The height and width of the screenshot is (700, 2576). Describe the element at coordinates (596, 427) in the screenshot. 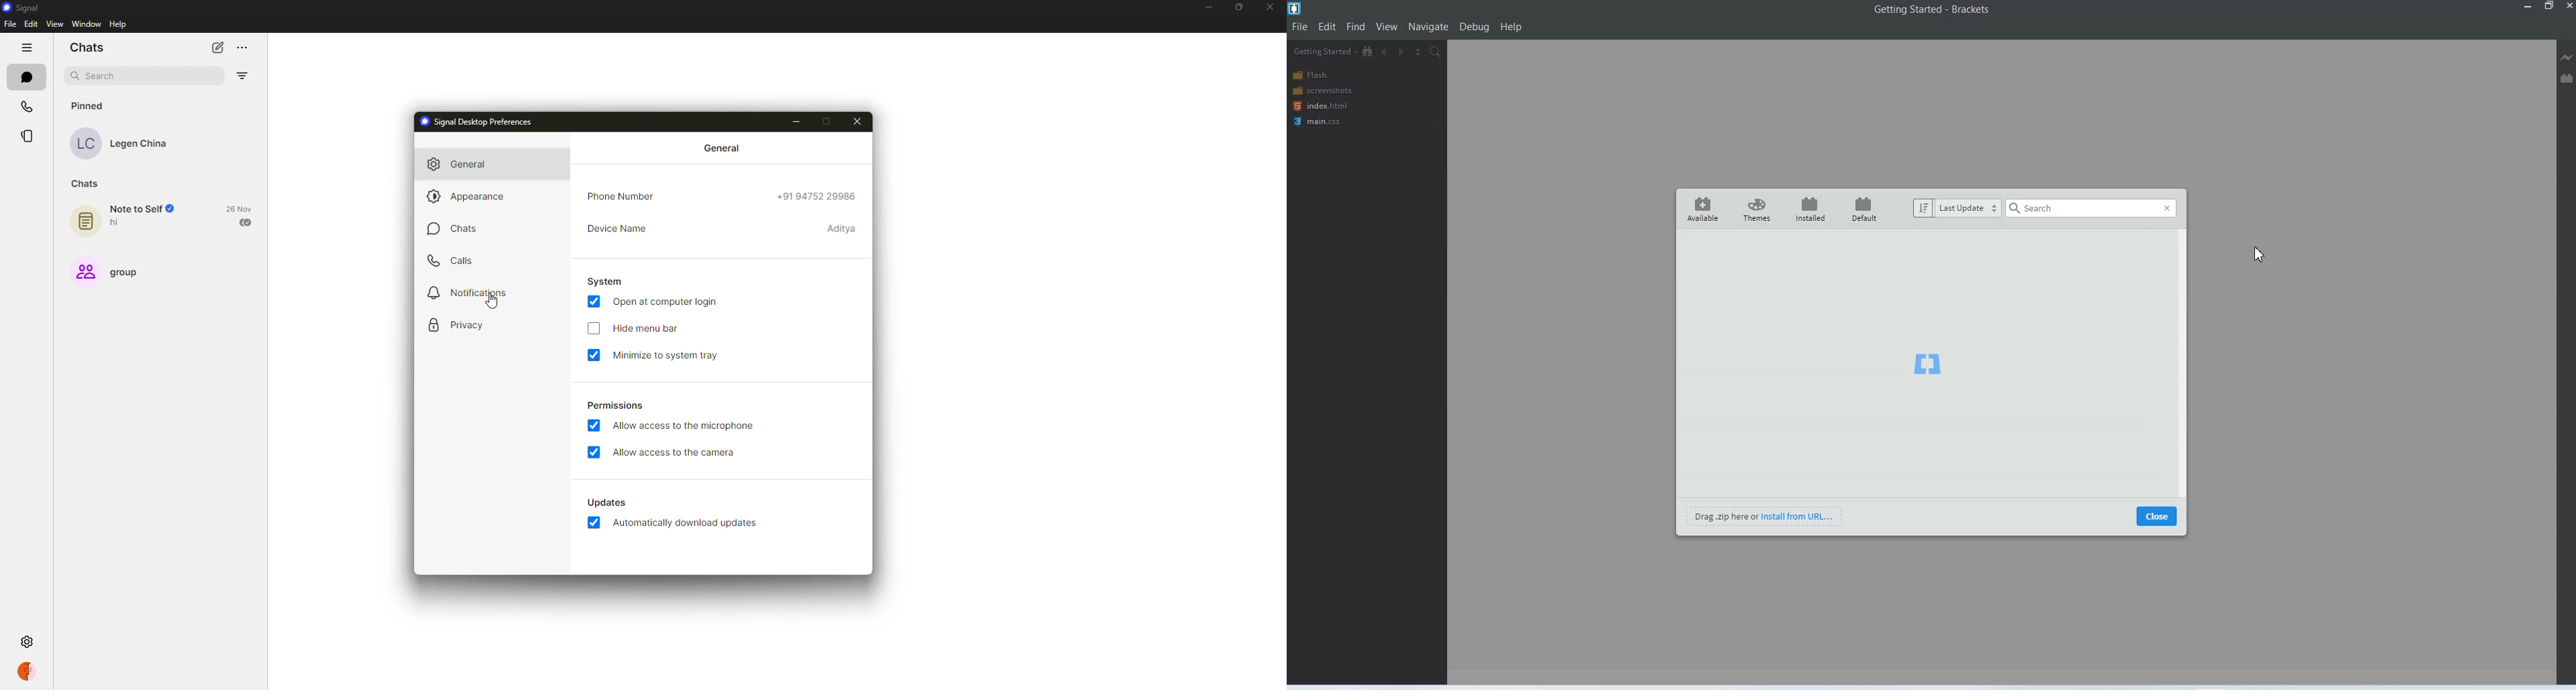

I see `enabled` at that location.